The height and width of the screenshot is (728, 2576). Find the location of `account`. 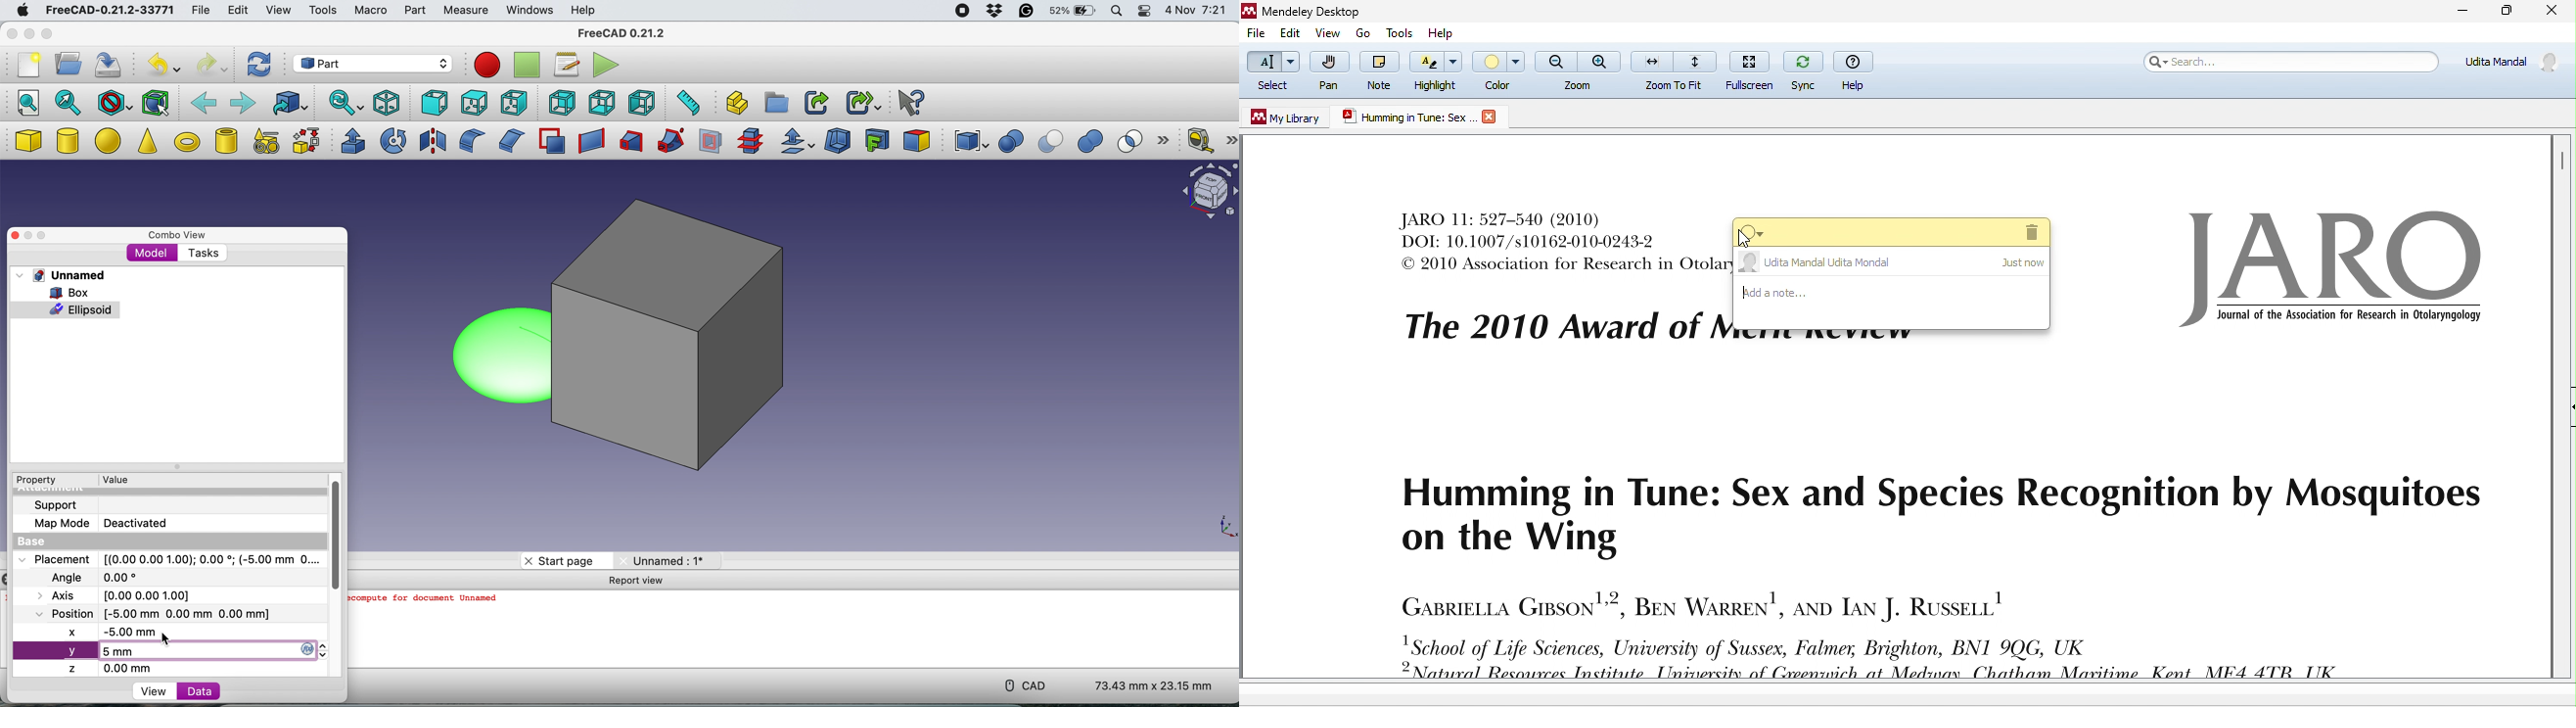

account is located at coordinates (2508, 65).